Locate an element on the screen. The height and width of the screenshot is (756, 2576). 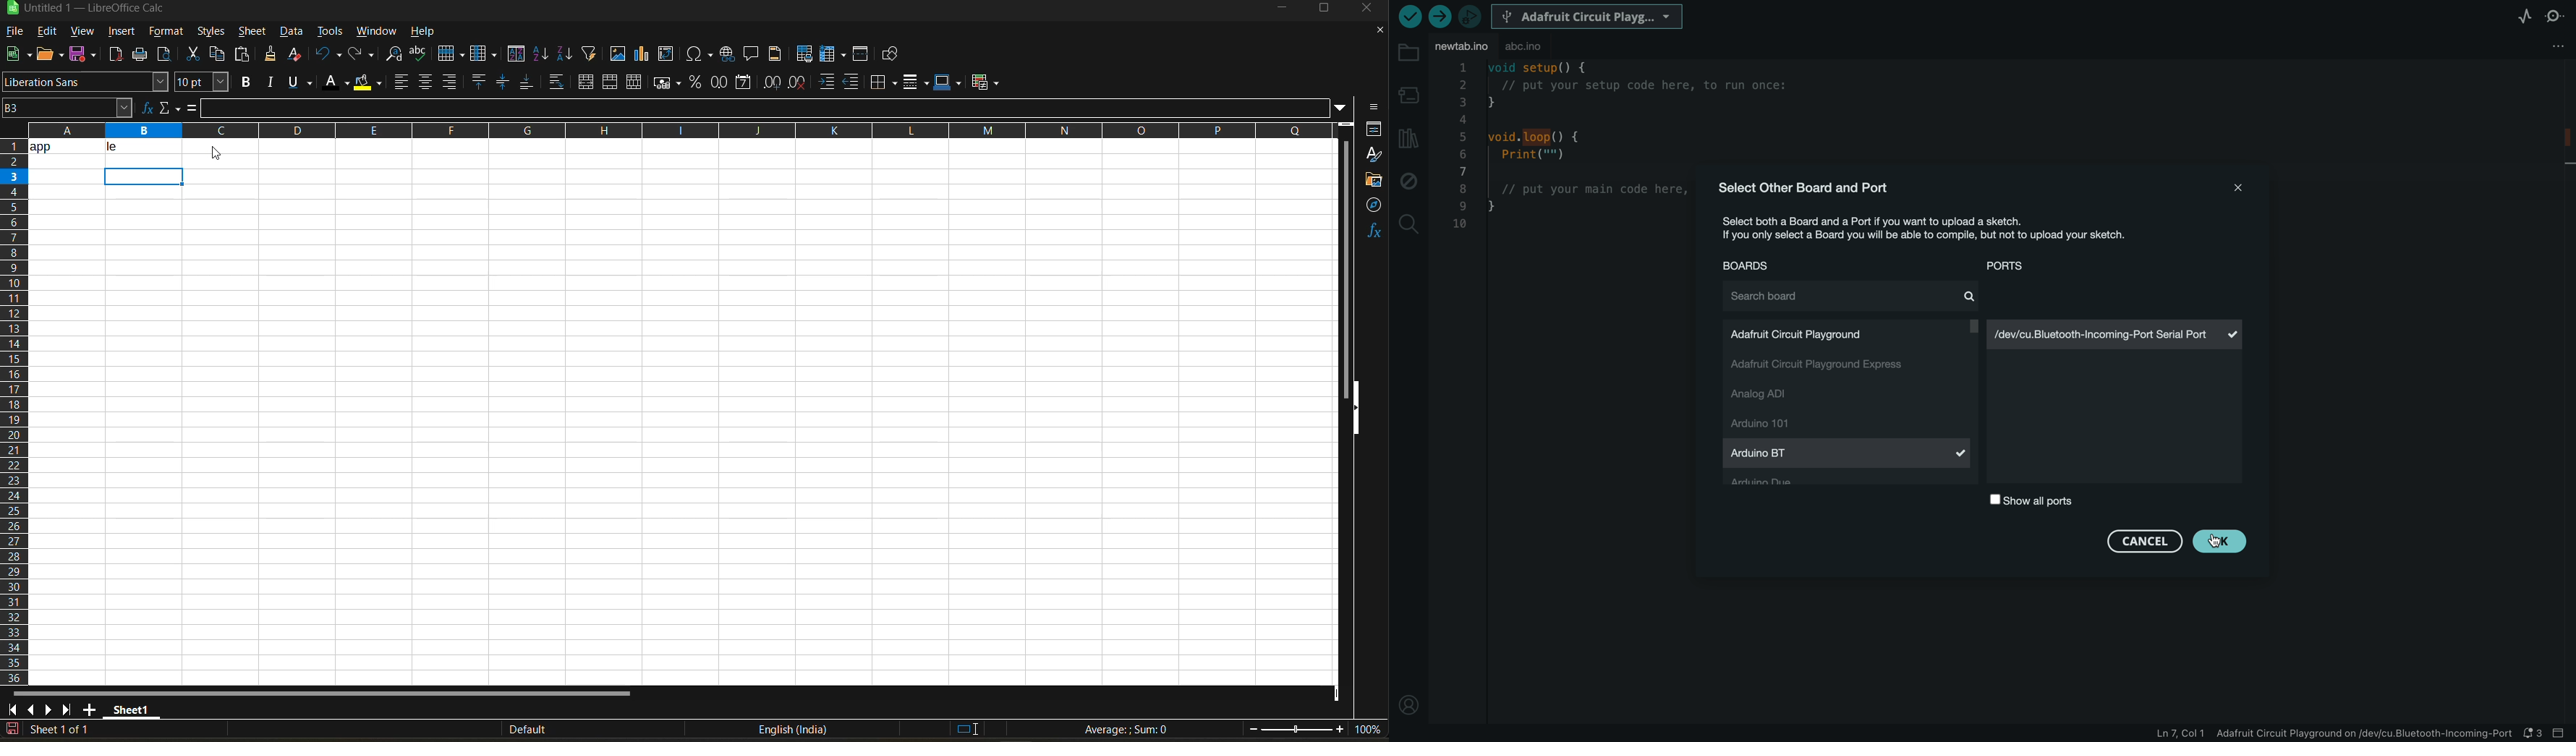
format as currency is located at coordinates (671, 82).